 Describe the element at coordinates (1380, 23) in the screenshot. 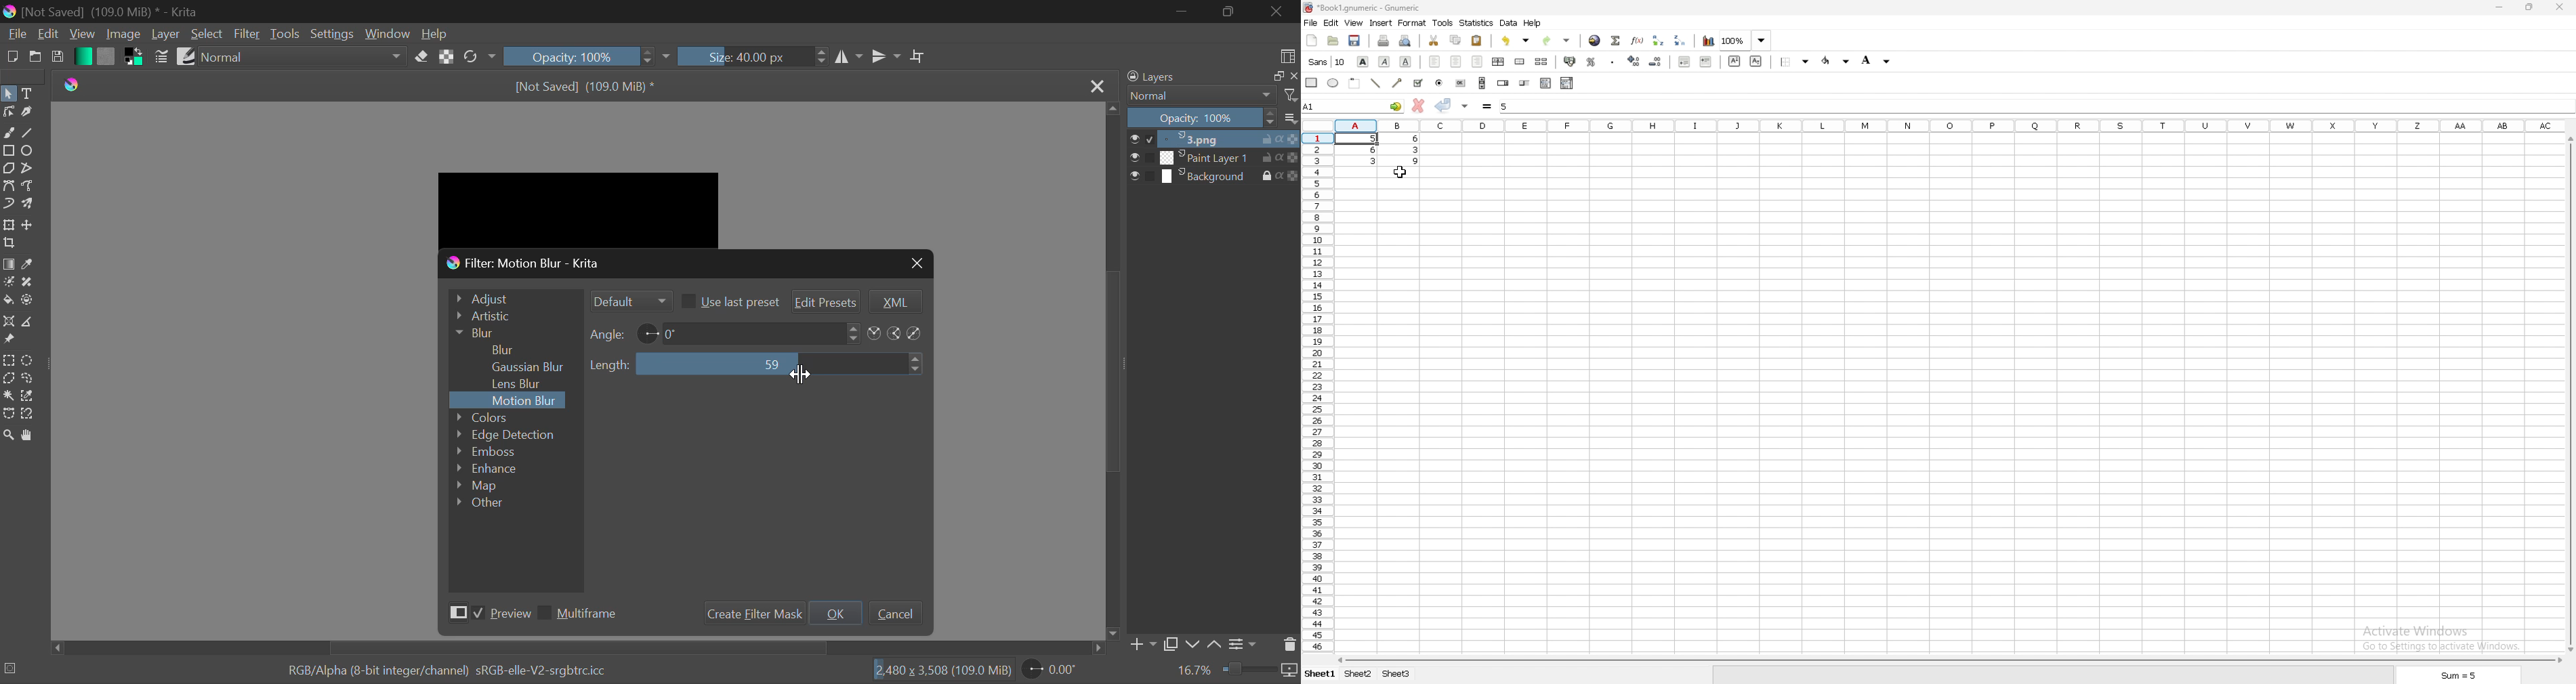

I see `insert` at that location.